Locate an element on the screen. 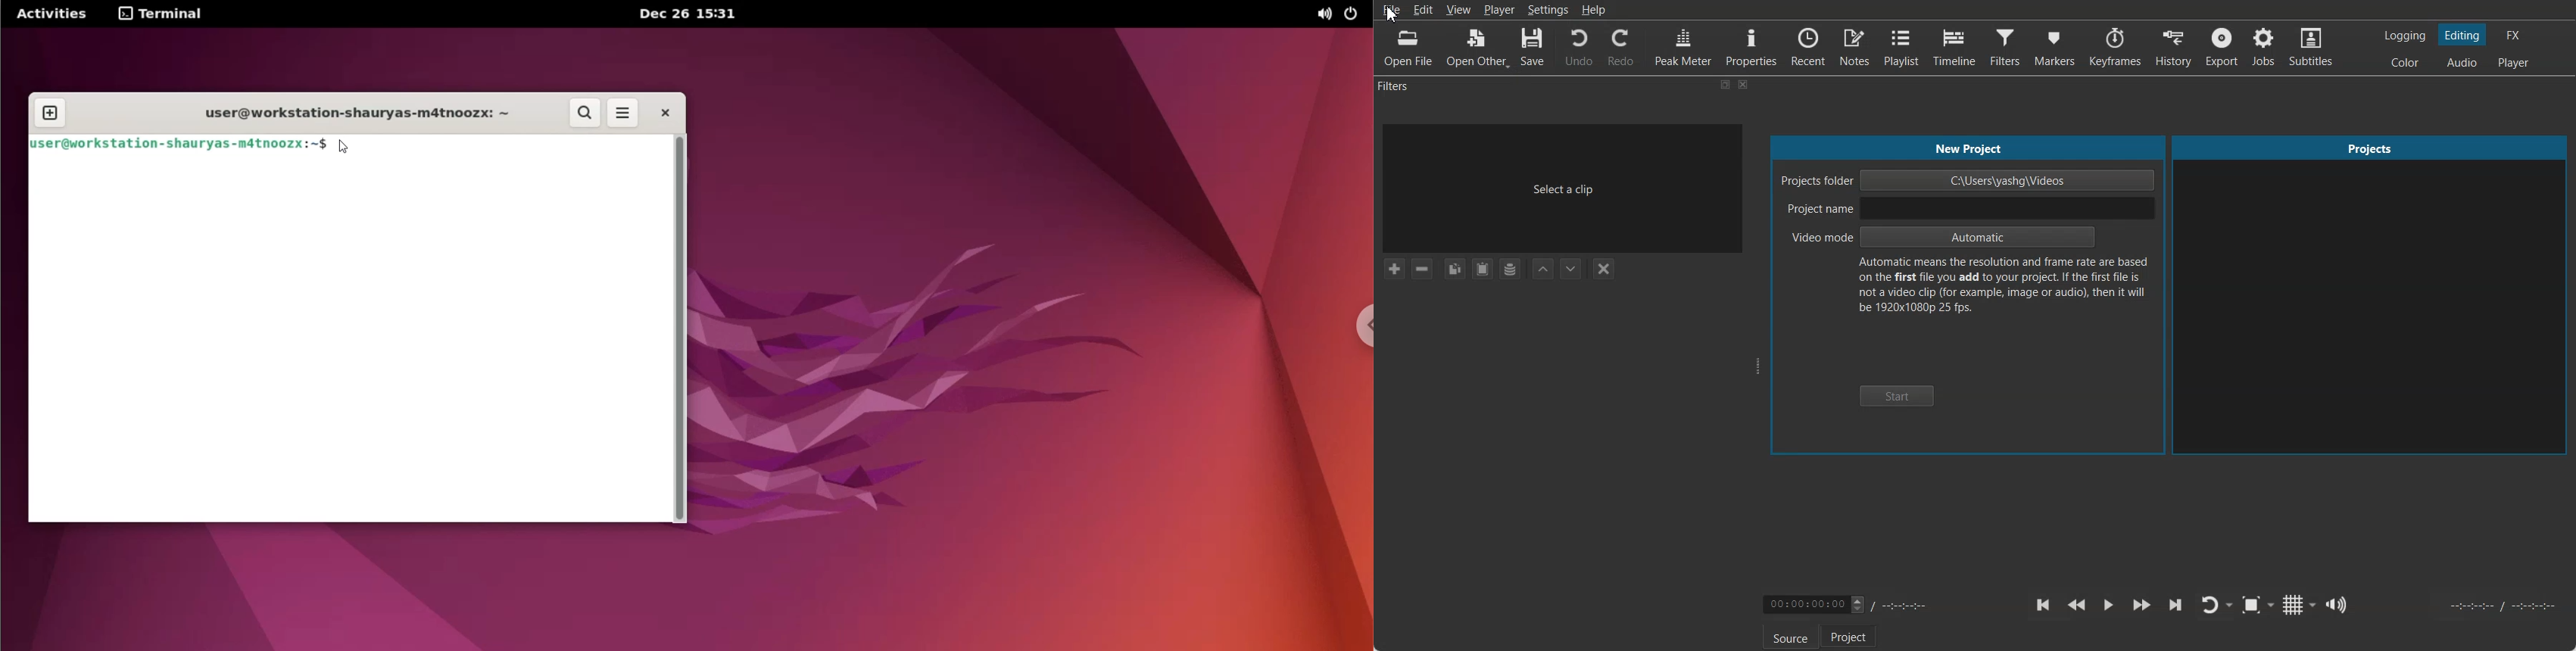 Image resolution: width=2576 pixels, height=672 pixels. Edit is located at coordinates (1424, 9).